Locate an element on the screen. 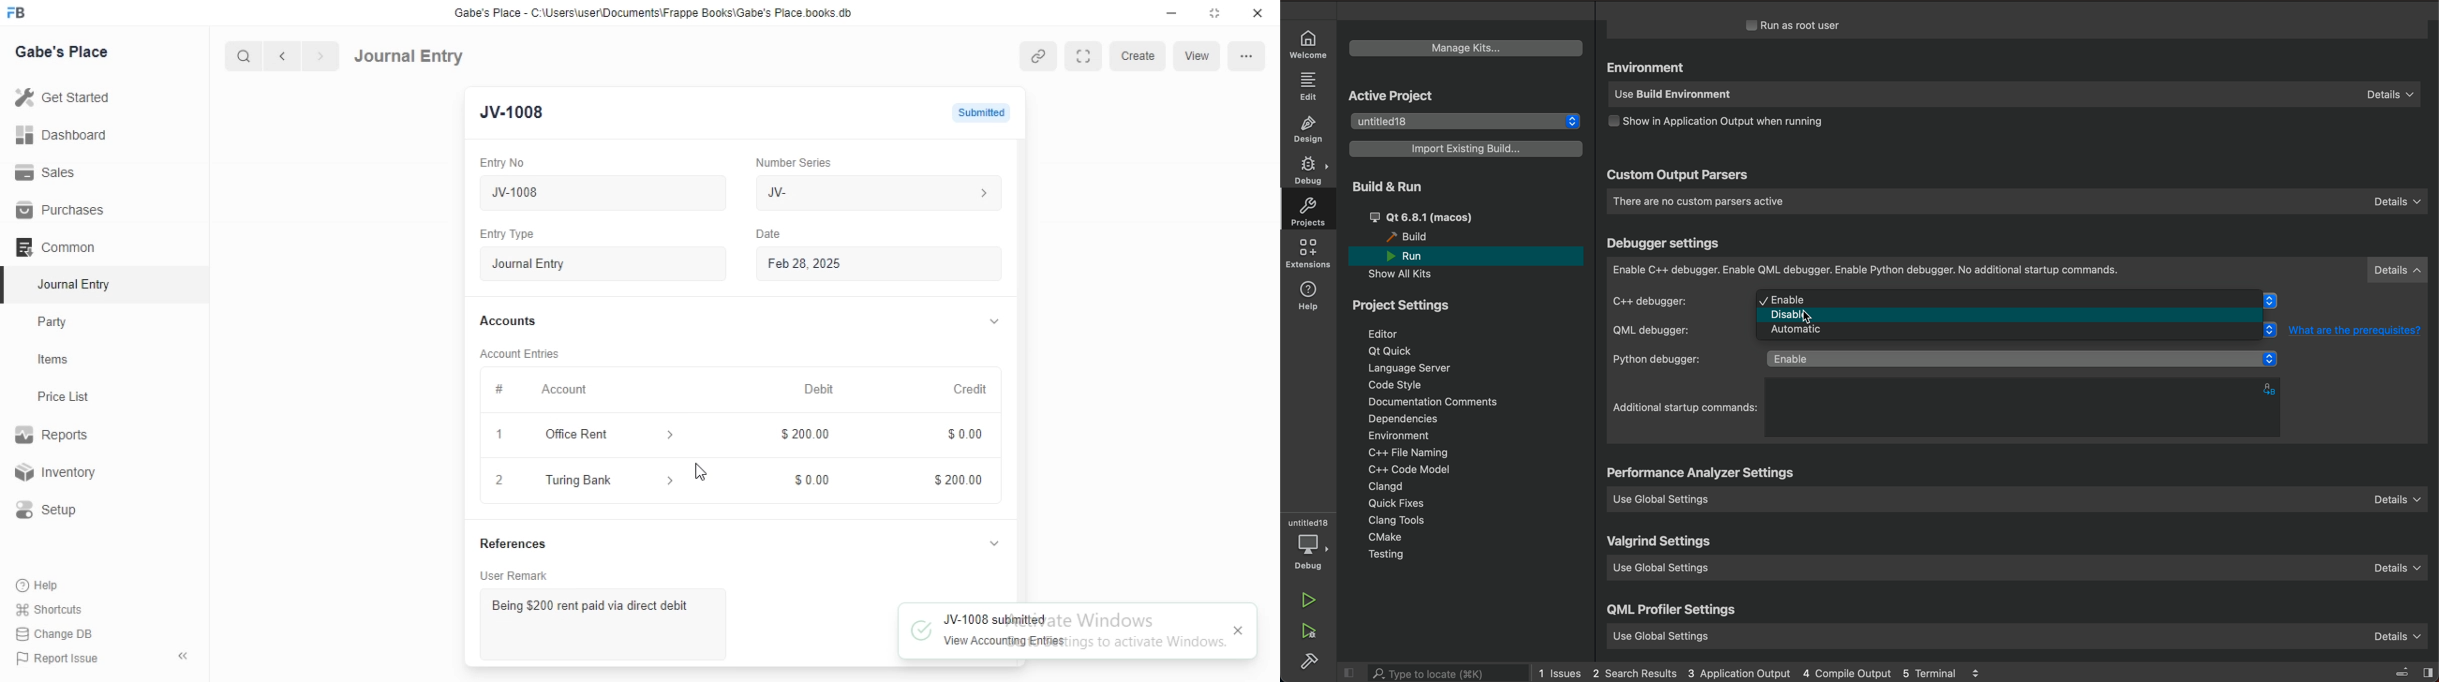 This screenshot has width=2464, height=700. qml  is located at coordinates (1673, 612).